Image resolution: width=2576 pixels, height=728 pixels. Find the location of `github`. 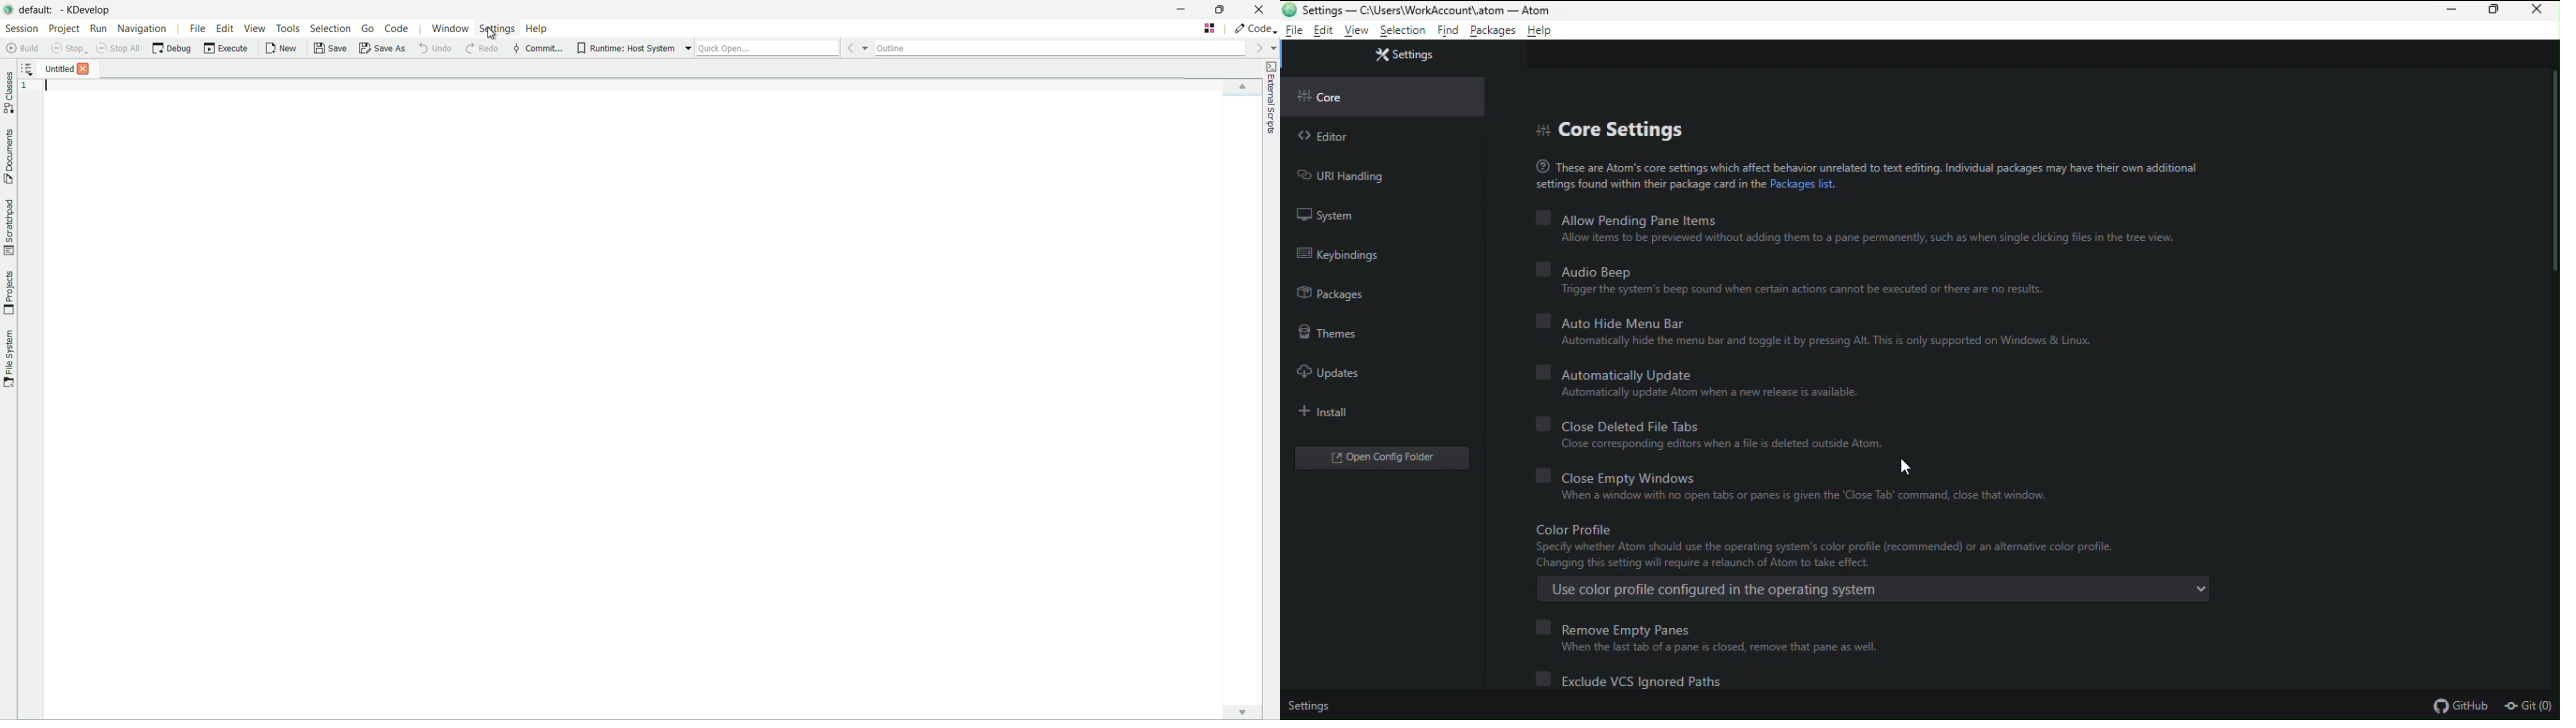

github is located at coordinates (2459, 705).